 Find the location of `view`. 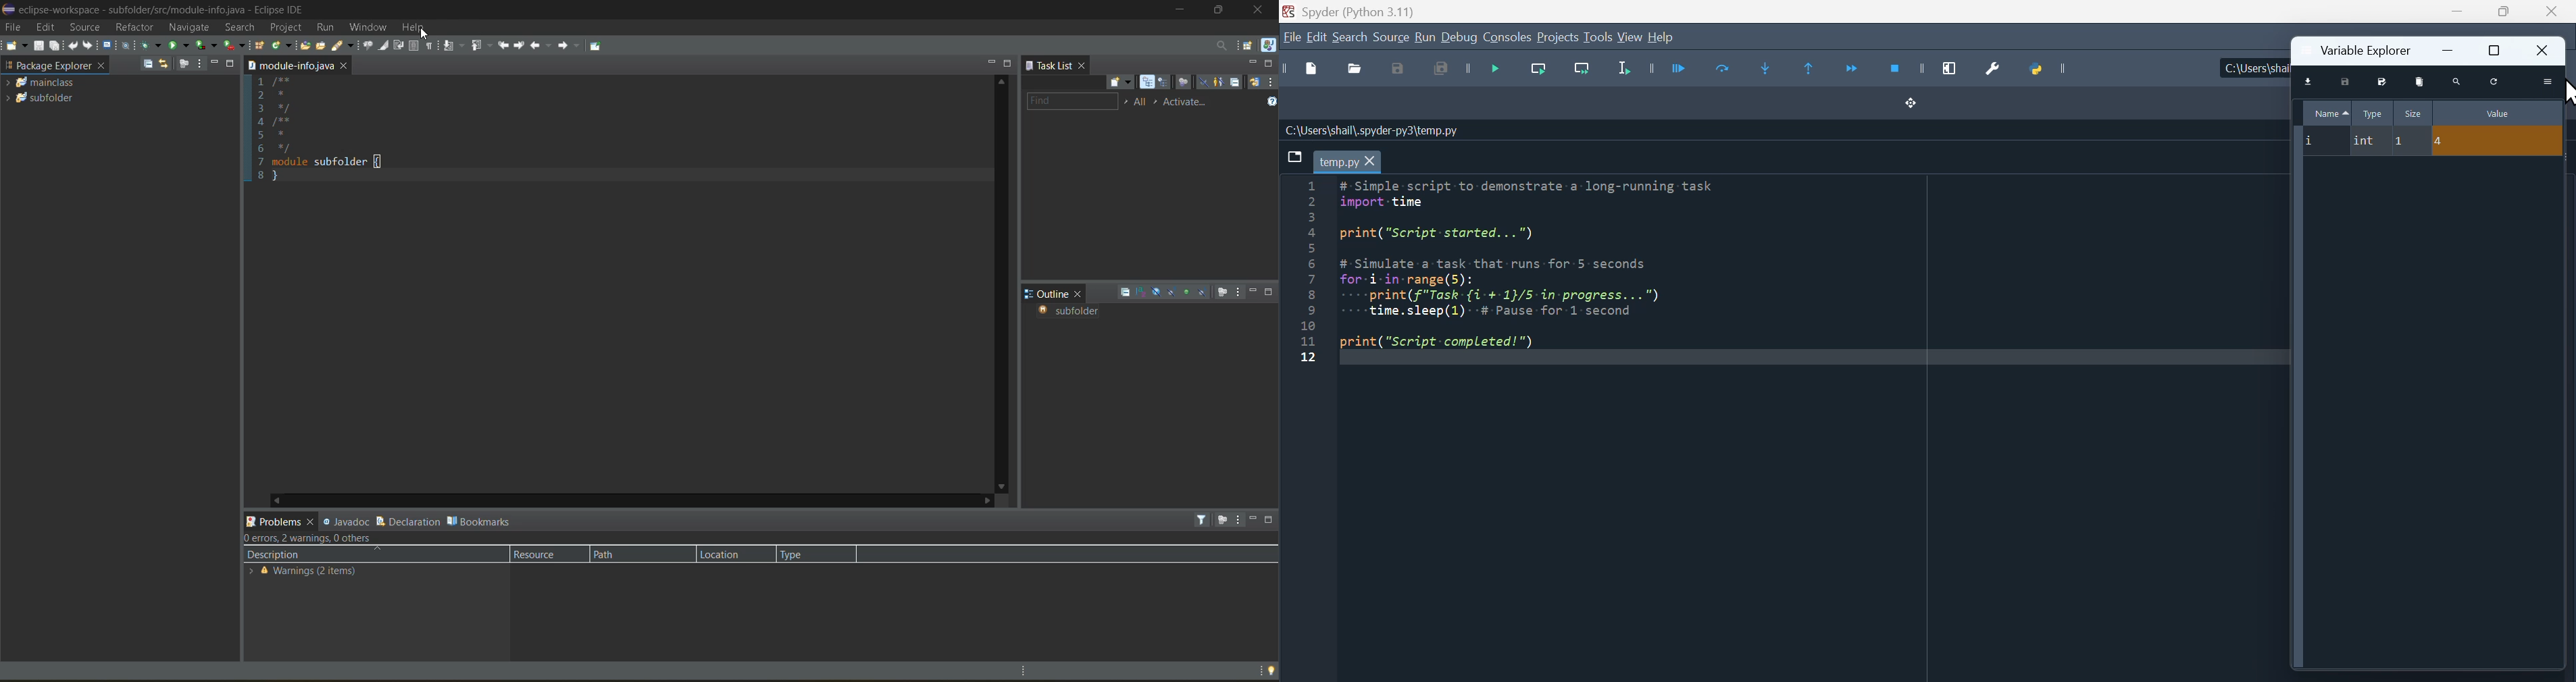

view is located at coordinates (1630, 37).